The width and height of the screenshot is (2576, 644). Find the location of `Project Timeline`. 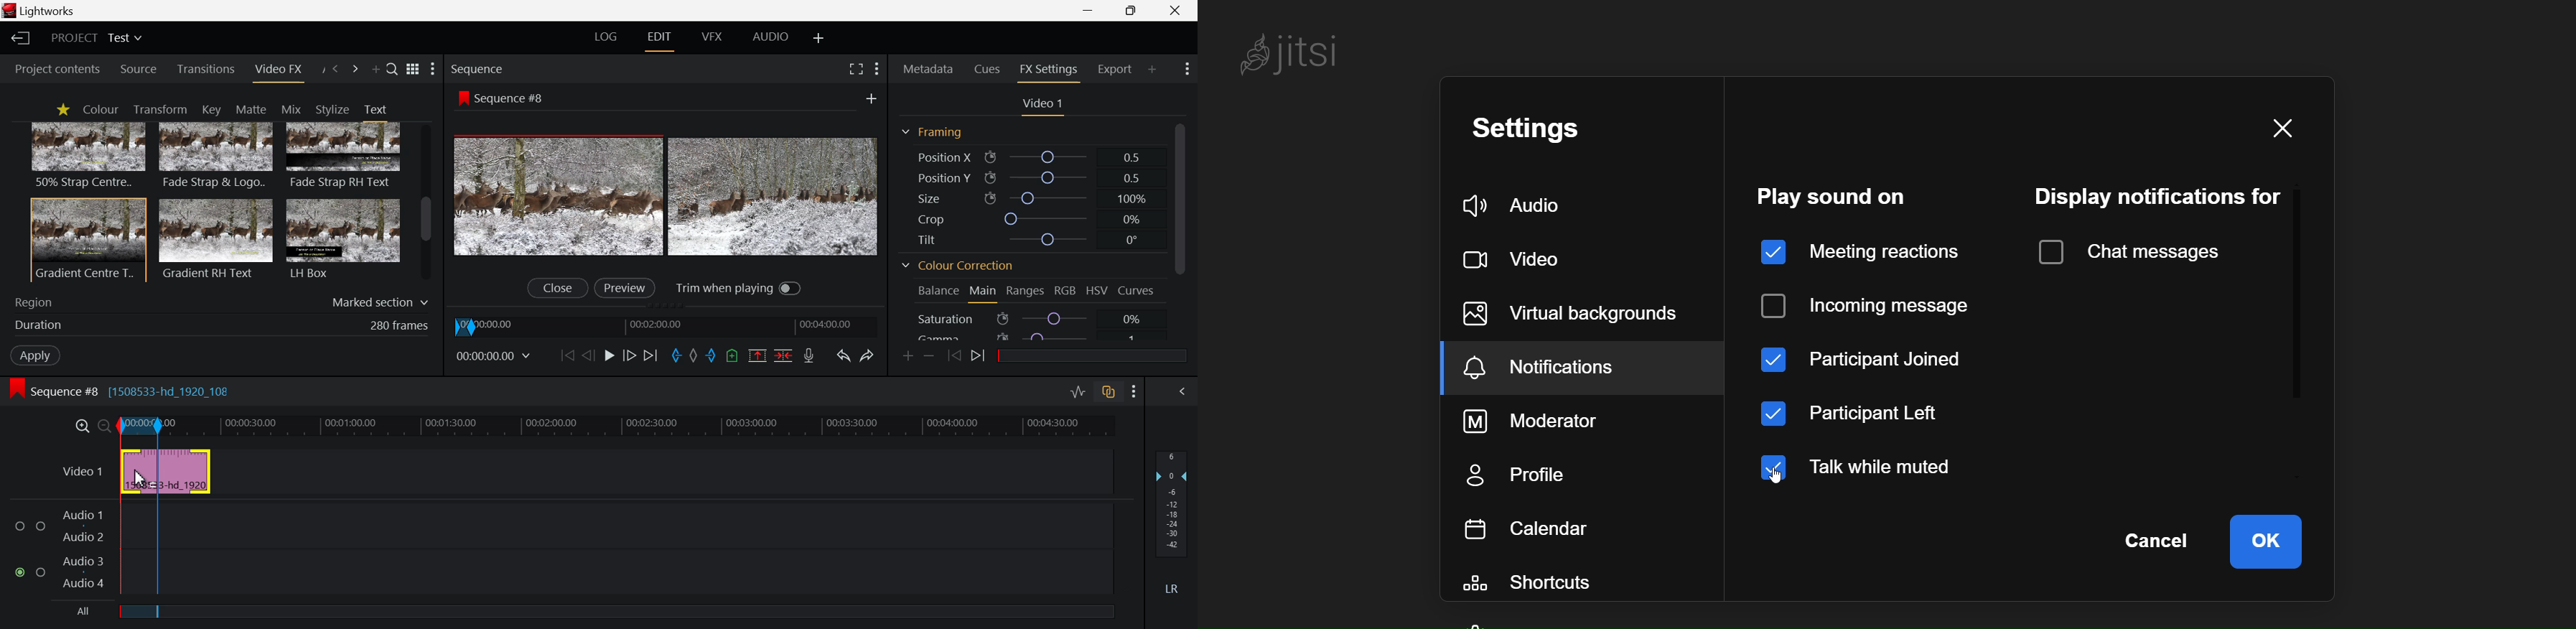

Project Timeline is located at coordinates (614, 426).